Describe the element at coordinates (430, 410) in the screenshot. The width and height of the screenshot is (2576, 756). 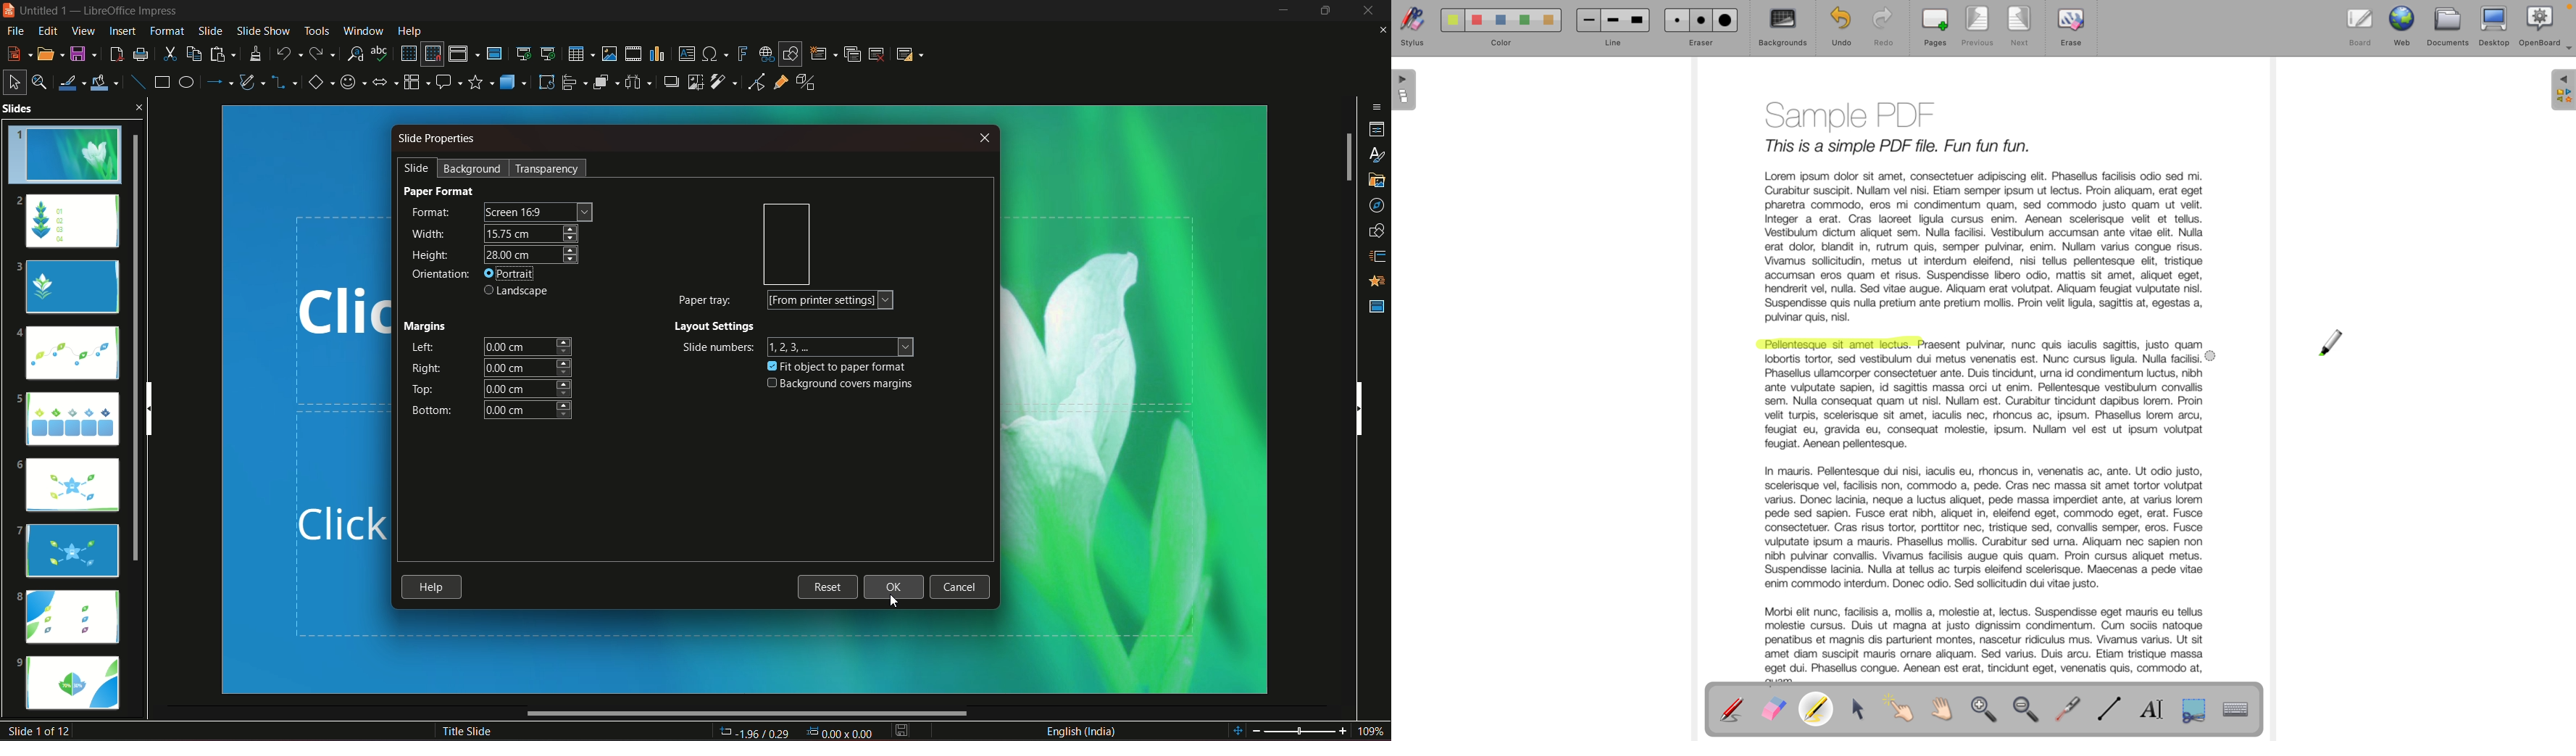
I see `bottom` at that location.